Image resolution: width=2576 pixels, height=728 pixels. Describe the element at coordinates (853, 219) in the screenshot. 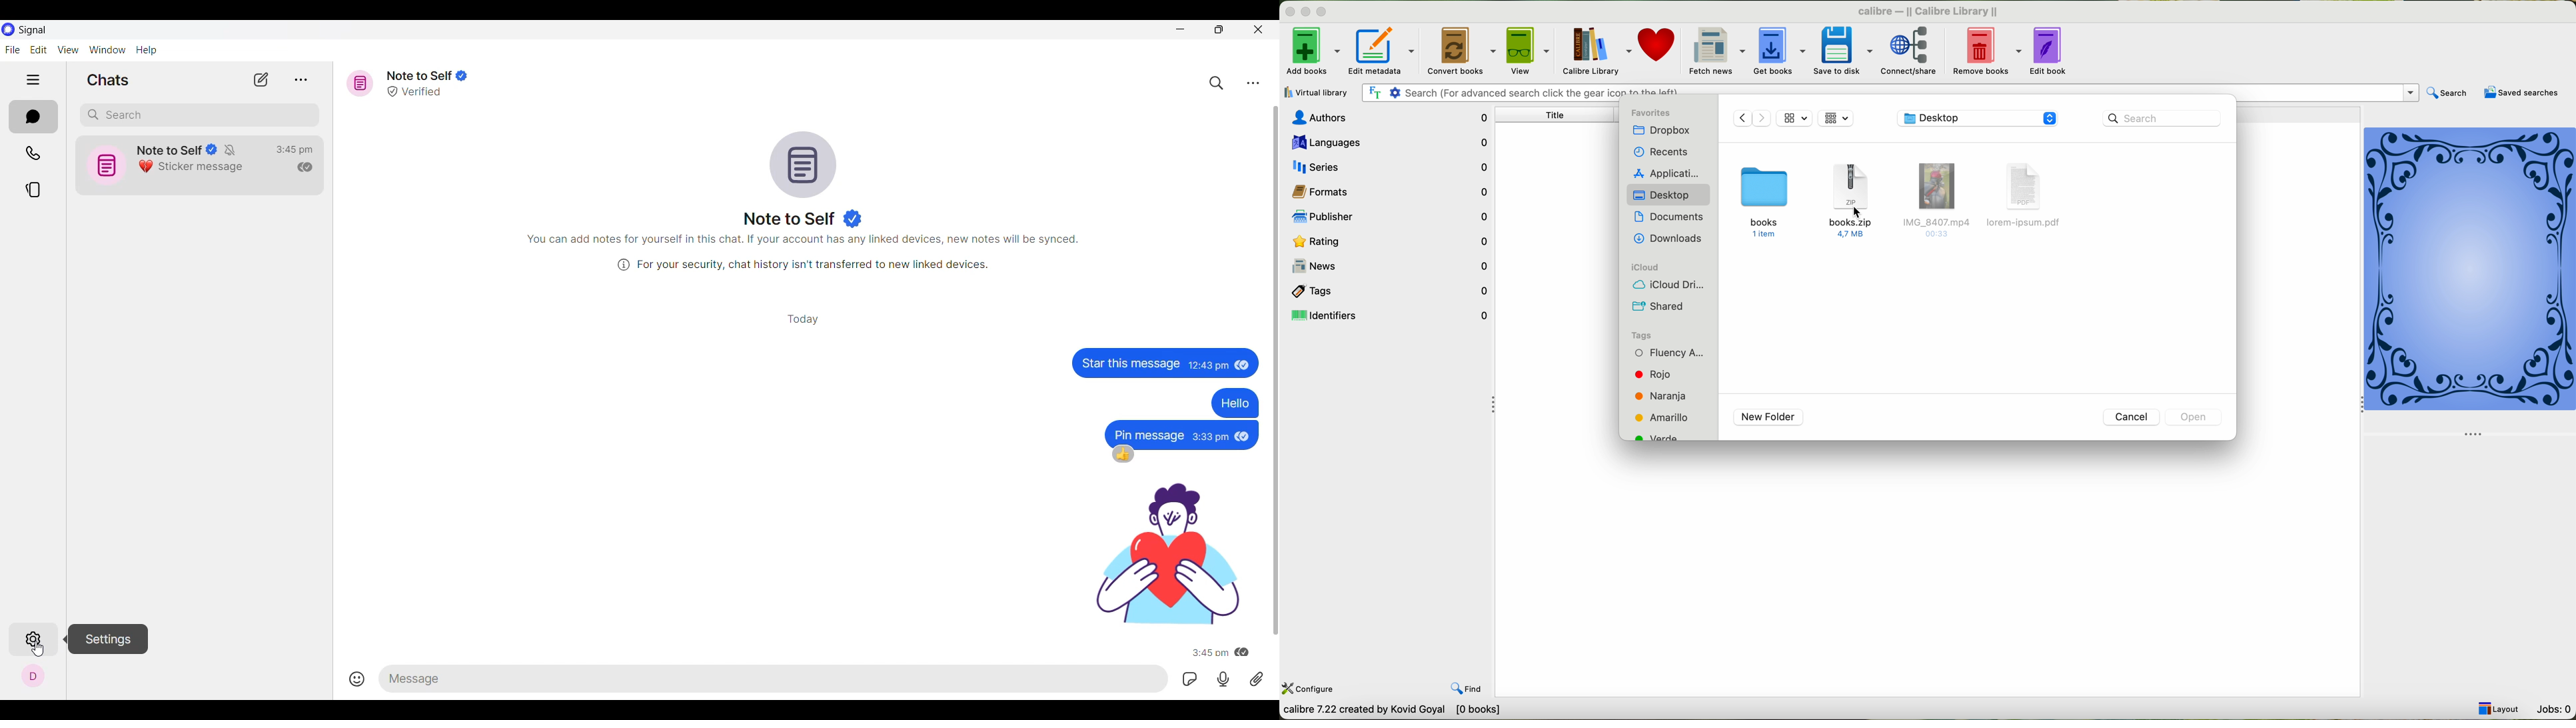

I see `Indicates chat is verified` at that location.